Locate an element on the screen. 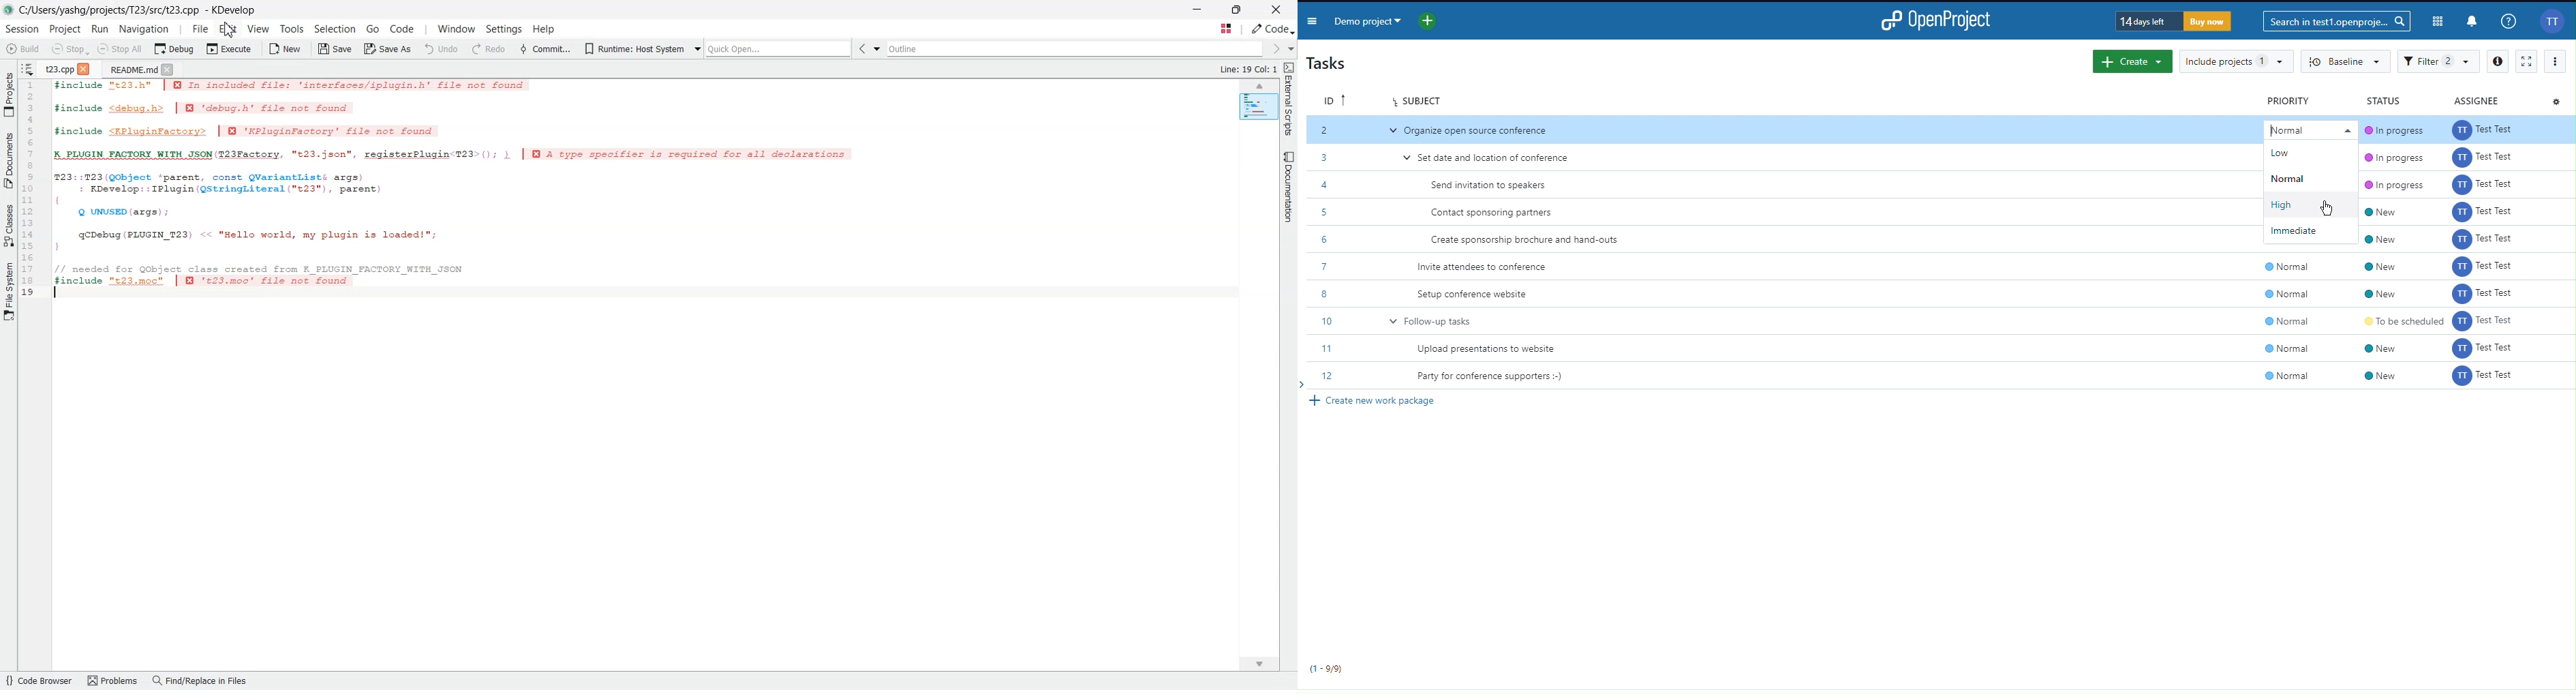  8 Setup conference website @ Normal @ New Test Test is located at coordinates (1942, 293).